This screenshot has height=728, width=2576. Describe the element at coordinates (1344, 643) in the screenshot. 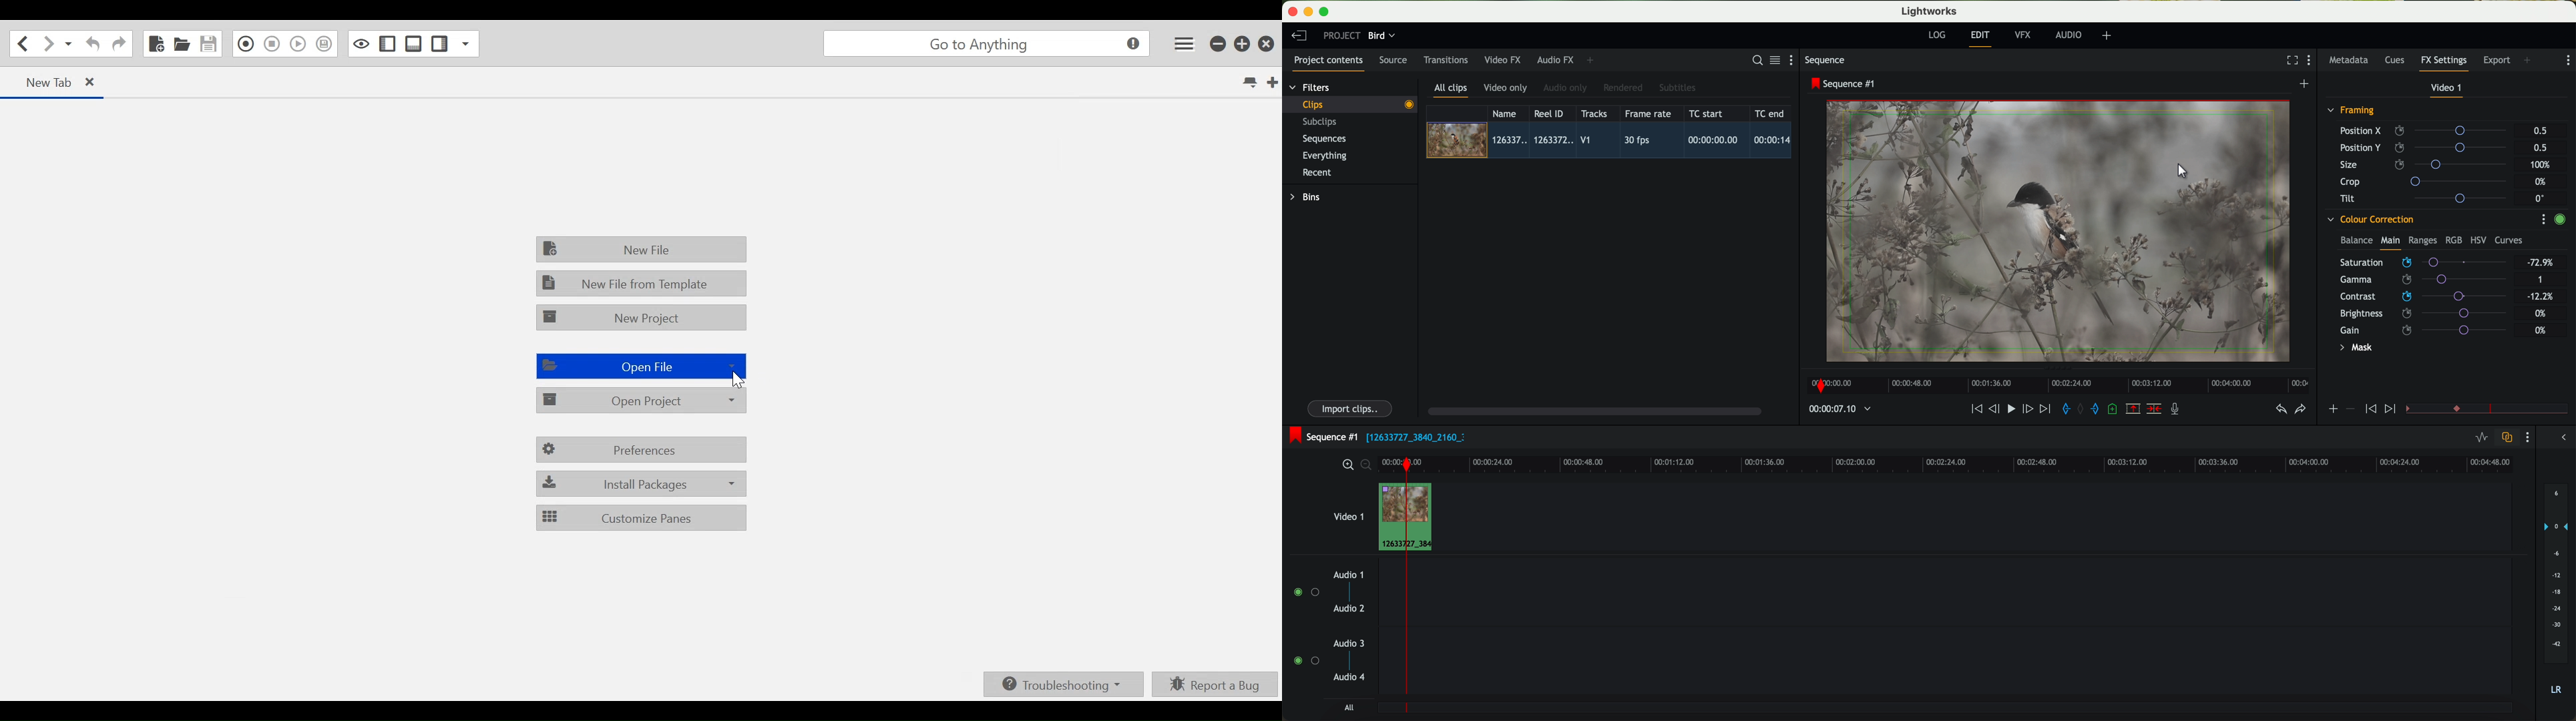

I see `audio 3` at that location.